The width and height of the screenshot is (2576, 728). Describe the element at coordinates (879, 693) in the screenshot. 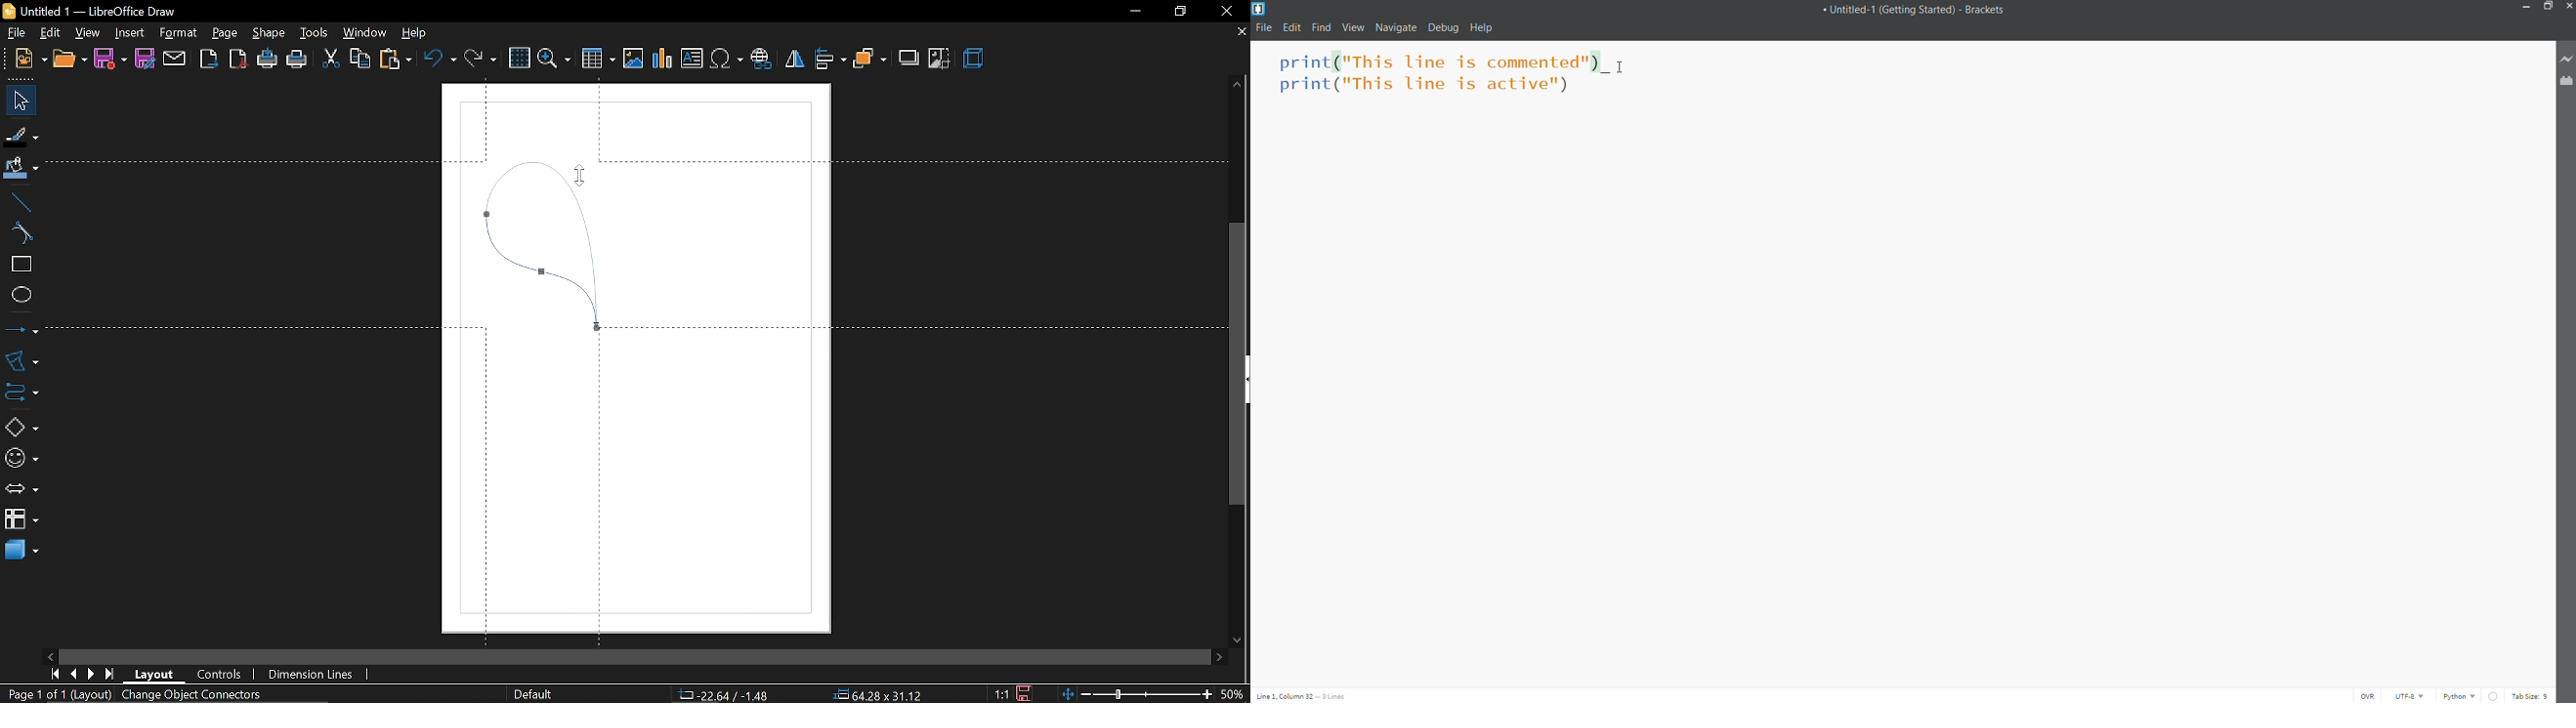

I see `64.28x31.12` at that location.